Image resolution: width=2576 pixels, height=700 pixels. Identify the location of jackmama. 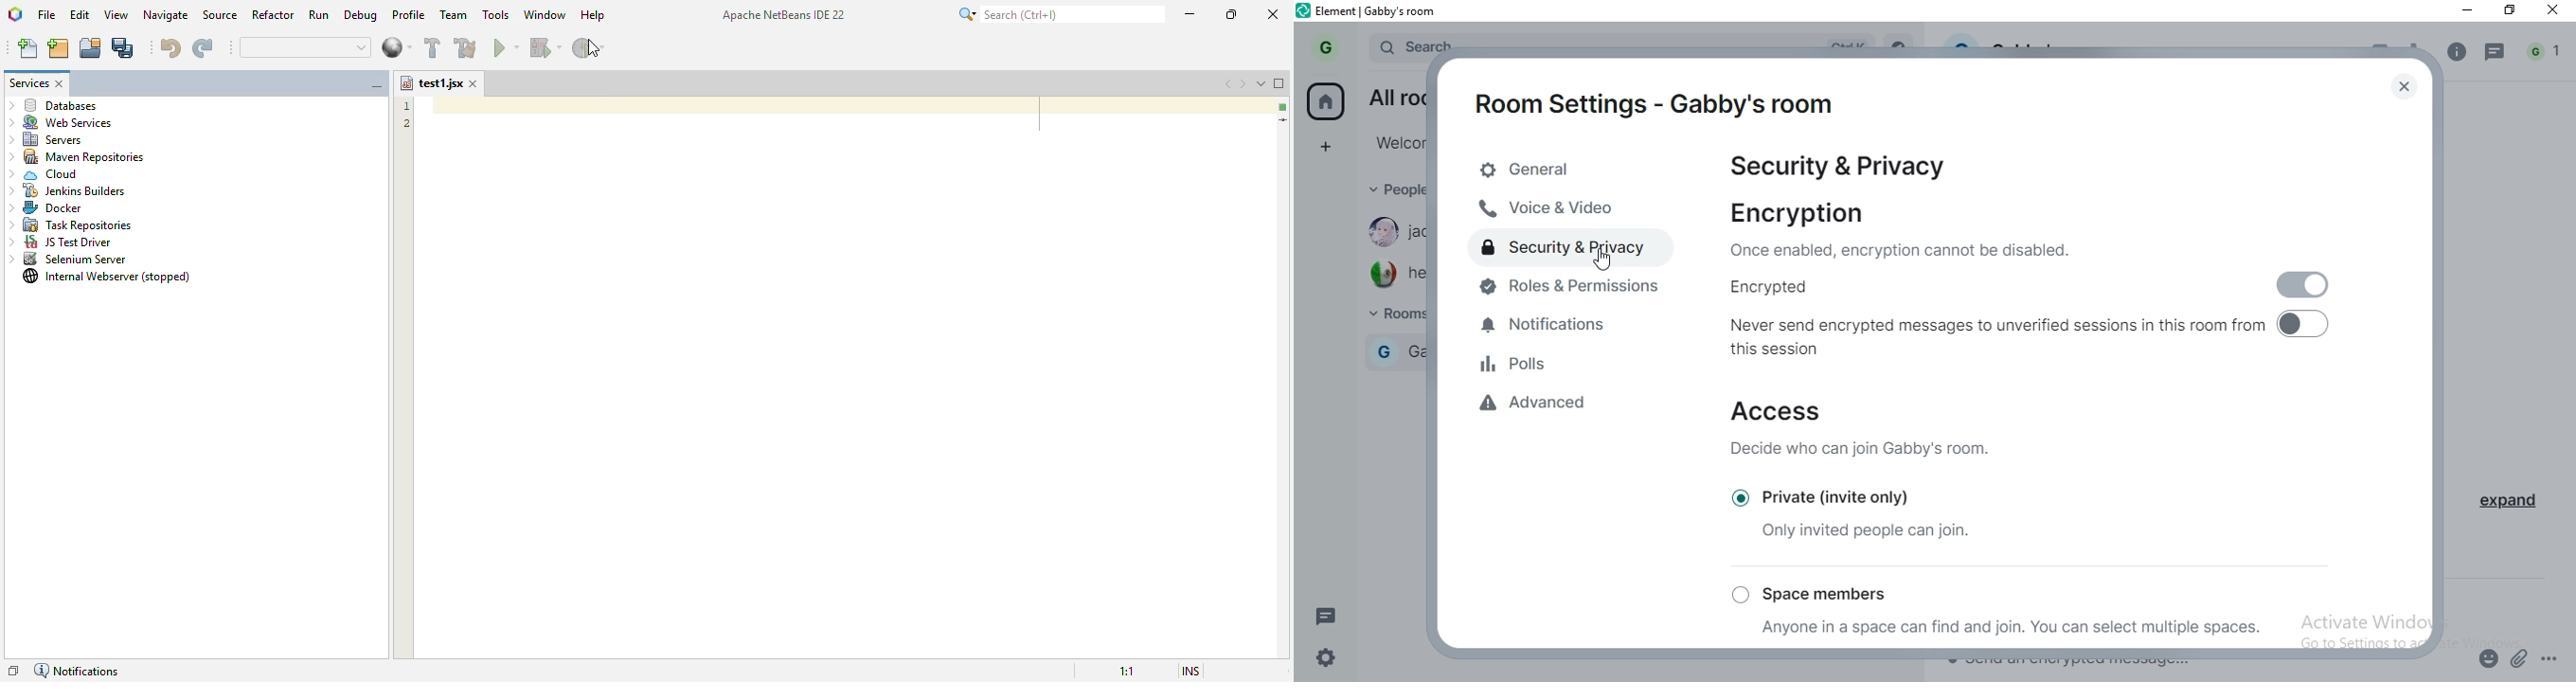
(1419, 231).